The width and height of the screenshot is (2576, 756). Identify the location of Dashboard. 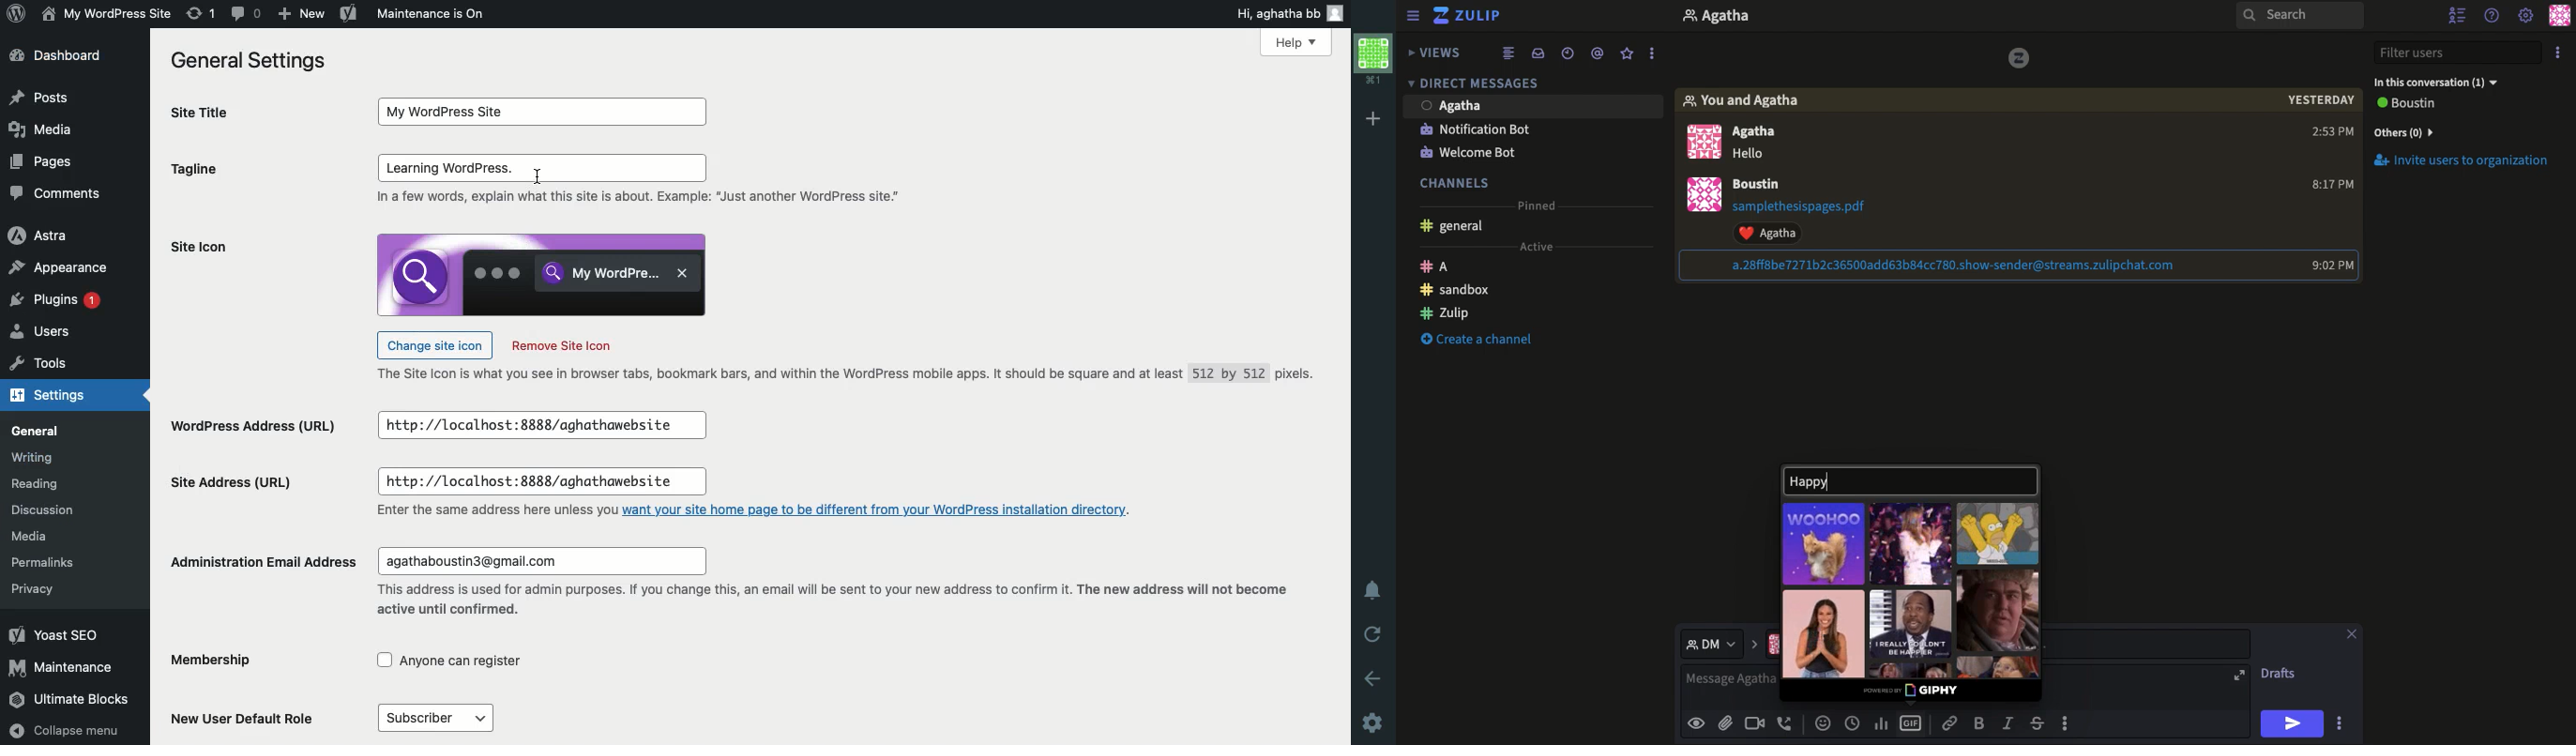
(63, 57).